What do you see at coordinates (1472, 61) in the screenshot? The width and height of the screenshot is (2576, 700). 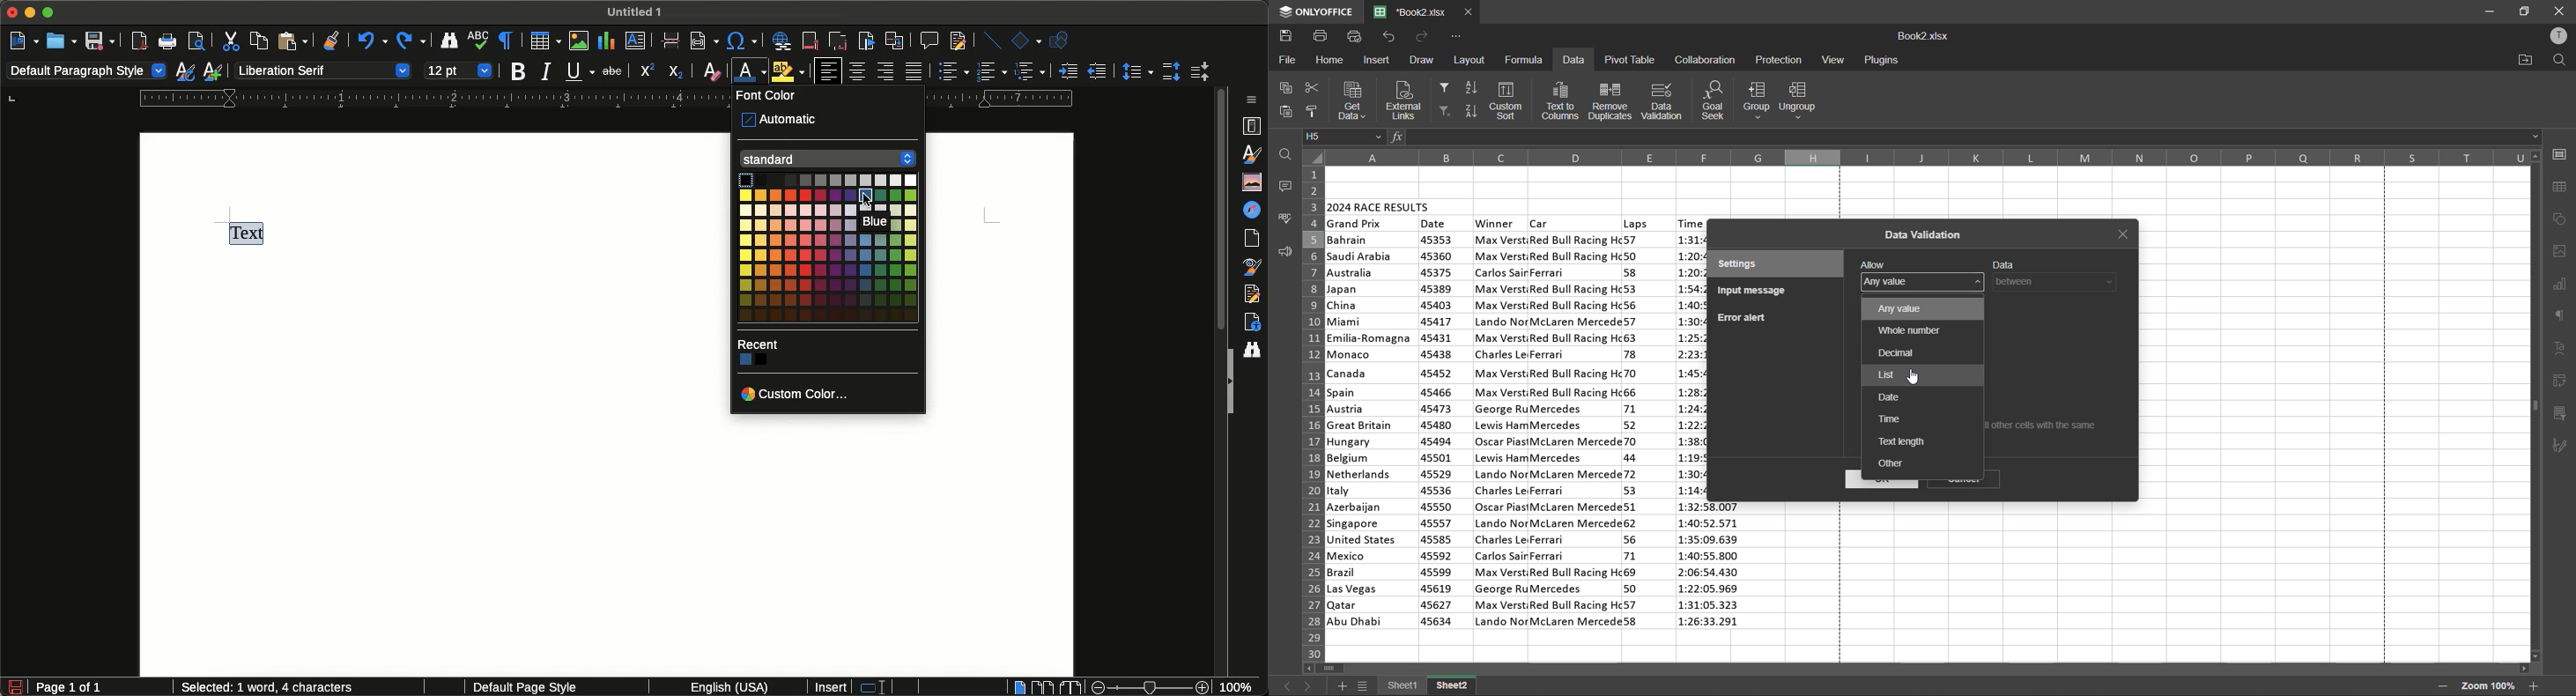 I see `layout` at bounding box center [1472, 61].